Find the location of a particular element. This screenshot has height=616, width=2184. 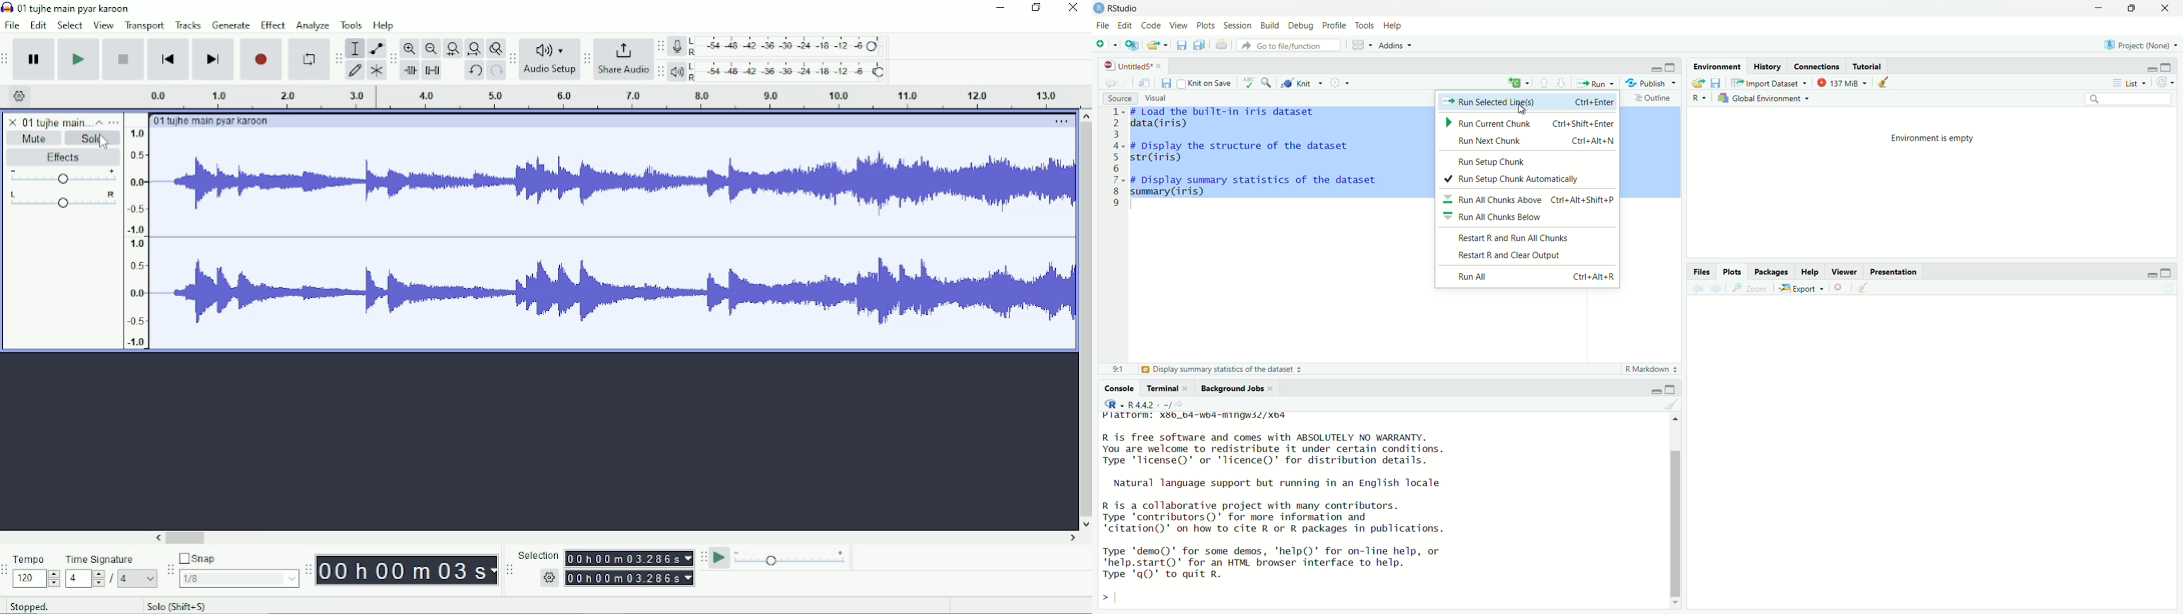

Hide is located at coordinates (2150, 68).